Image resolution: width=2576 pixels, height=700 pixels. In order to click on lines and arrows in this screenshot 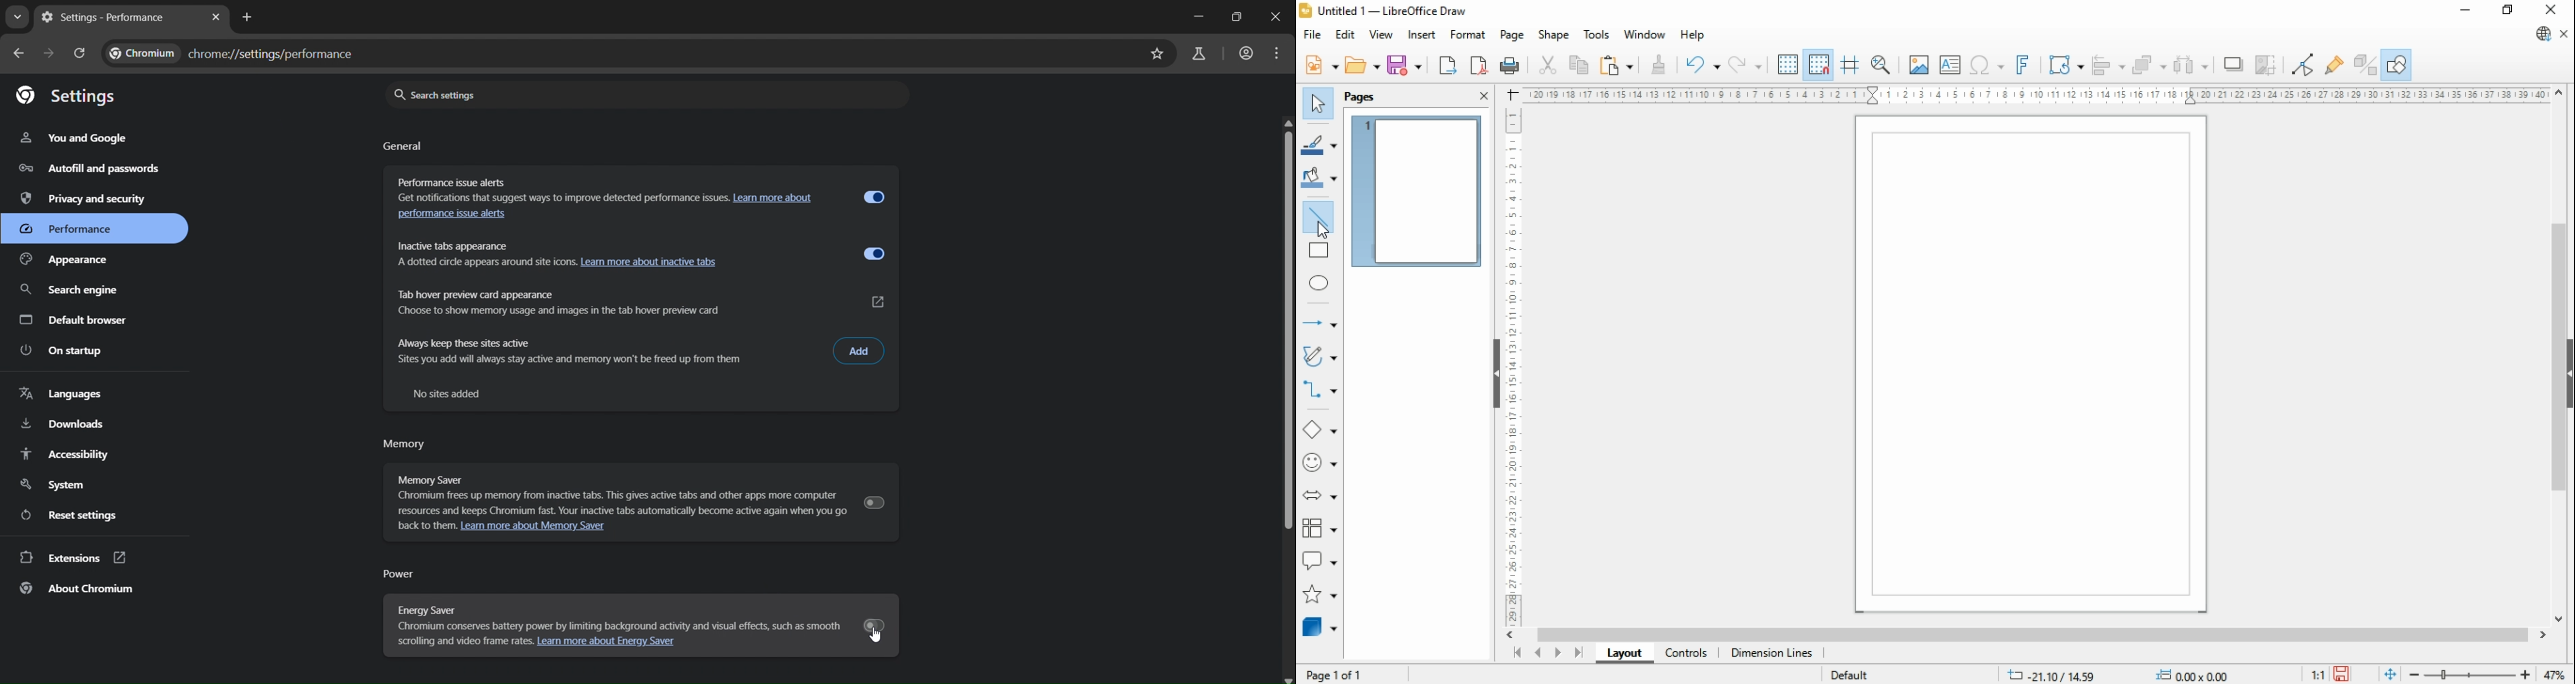, I will do `click(1317, 323)`.